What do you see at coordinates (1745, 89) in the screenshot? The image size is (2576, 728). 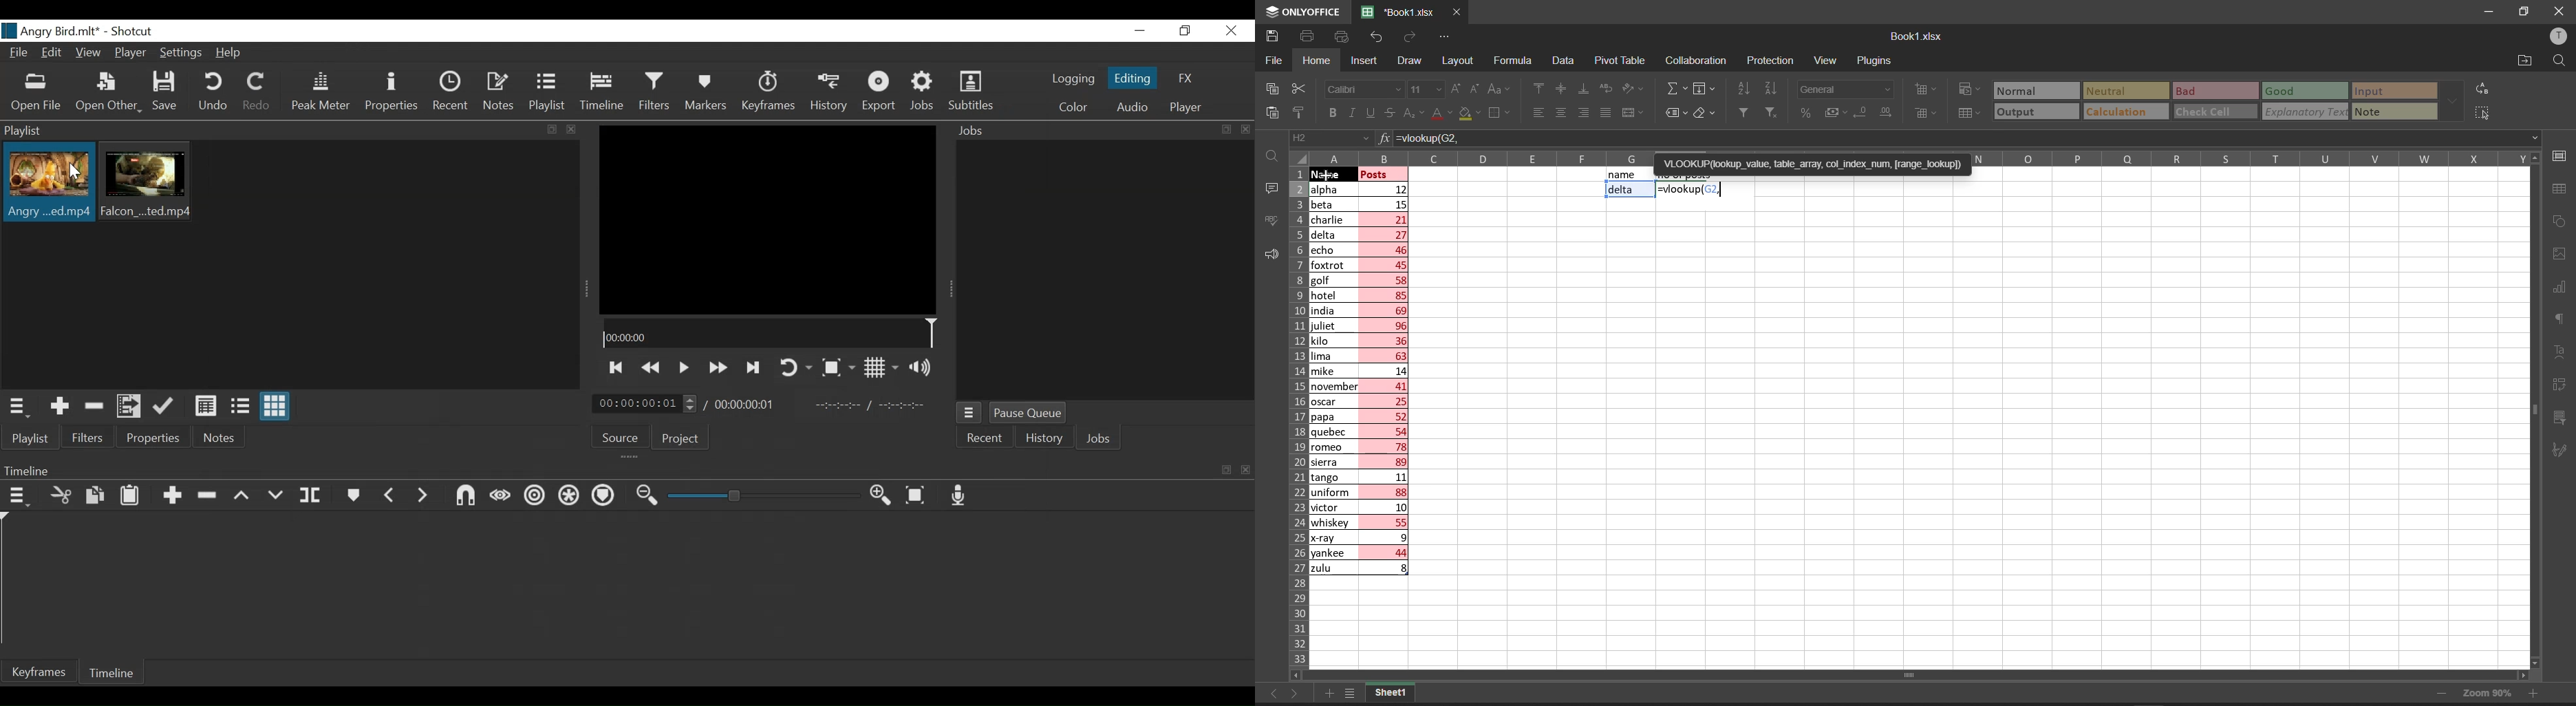 I see `sort ascending` at bounding box center [1745, 89].